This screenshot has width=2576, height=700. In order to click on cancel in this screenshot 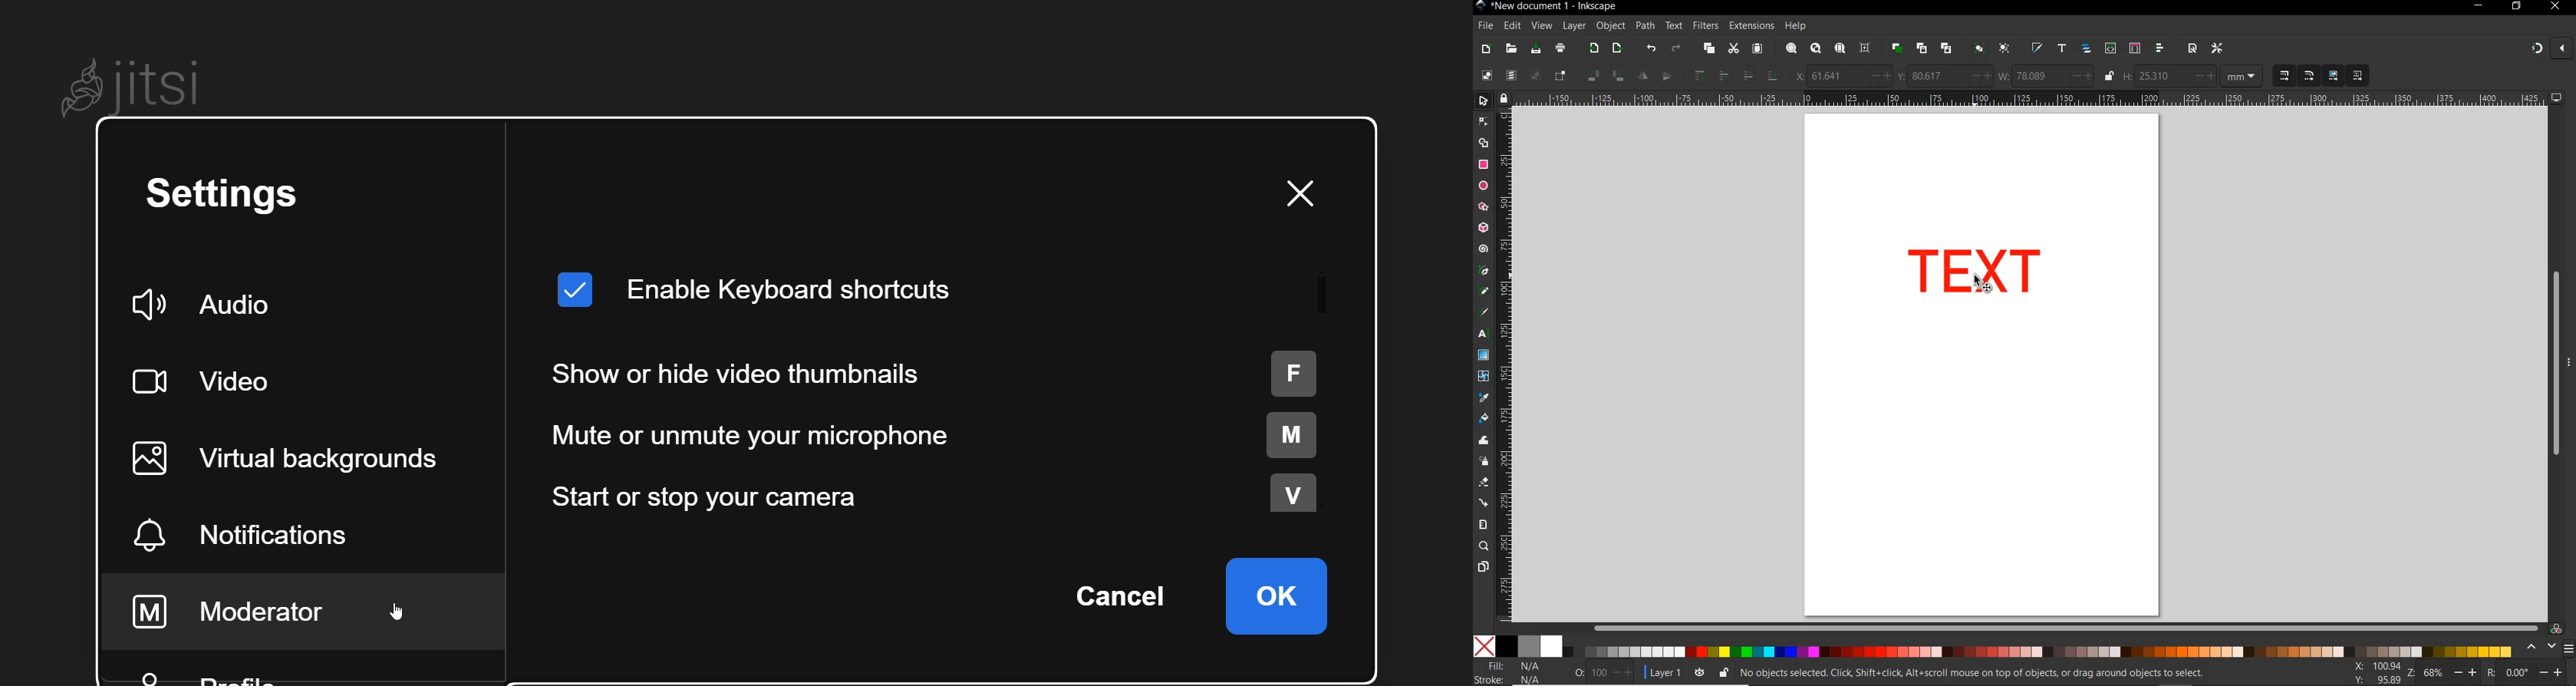, I will do `click(1125, 598)`.